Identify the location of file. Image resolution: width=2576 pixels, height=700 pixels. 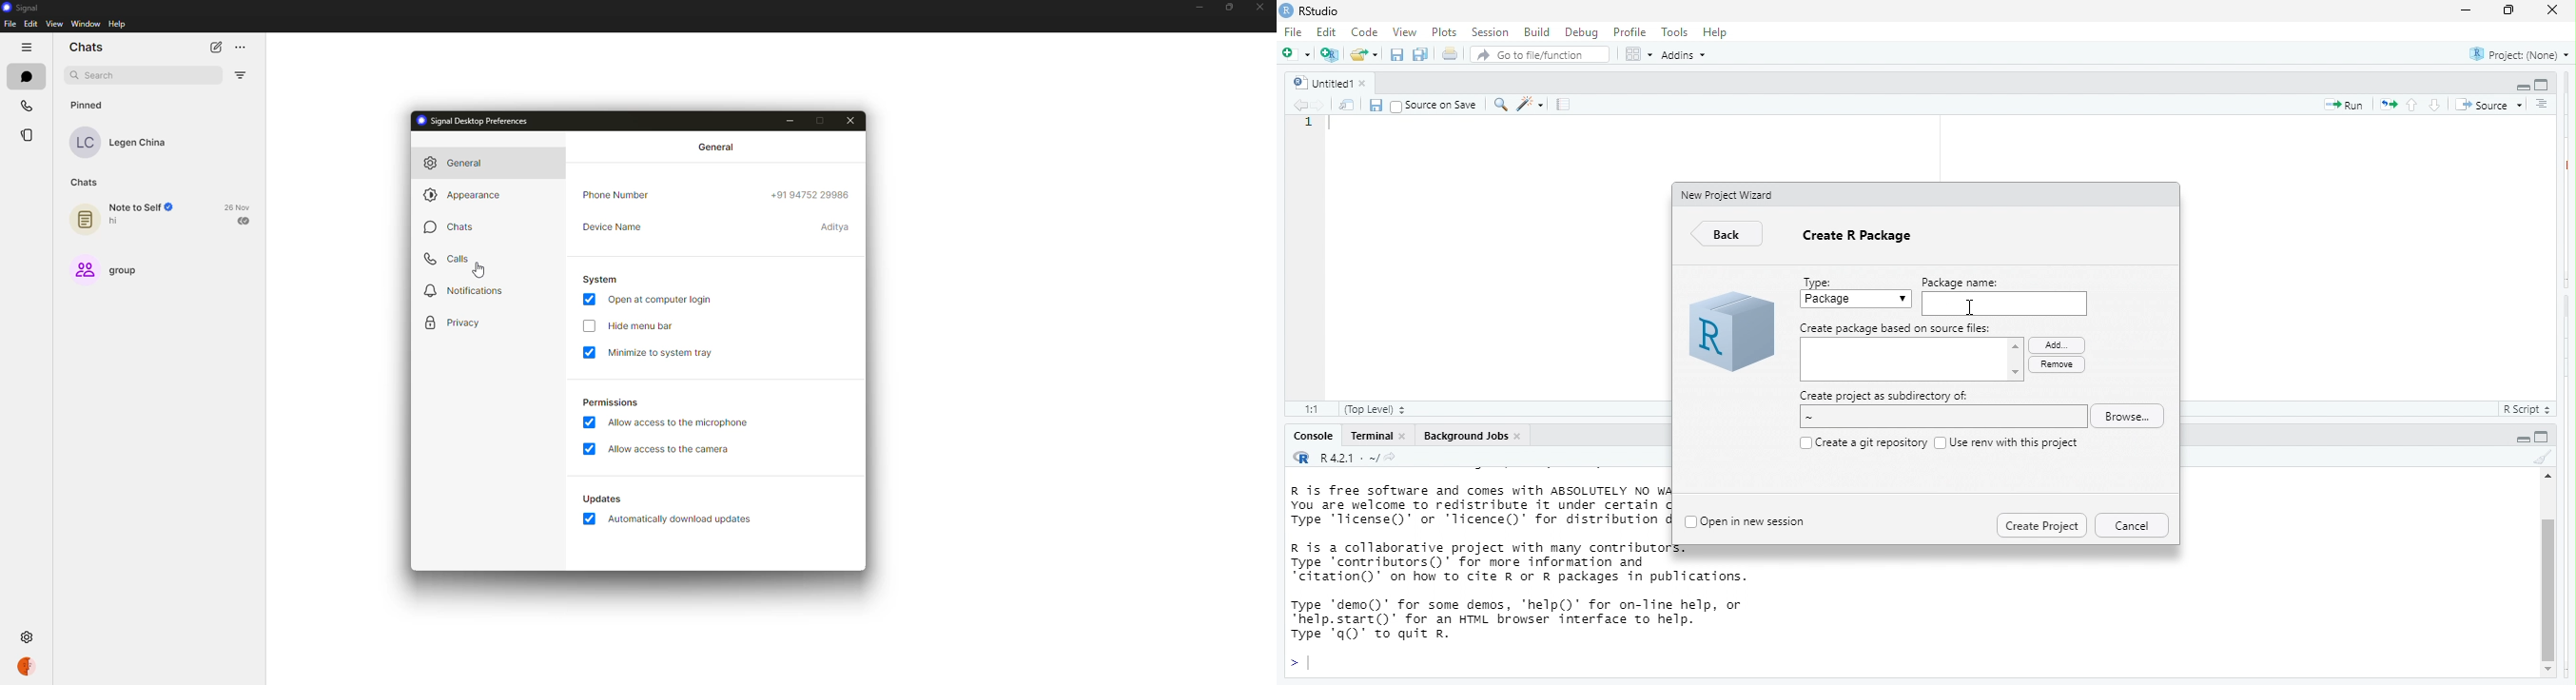
(9, 24).